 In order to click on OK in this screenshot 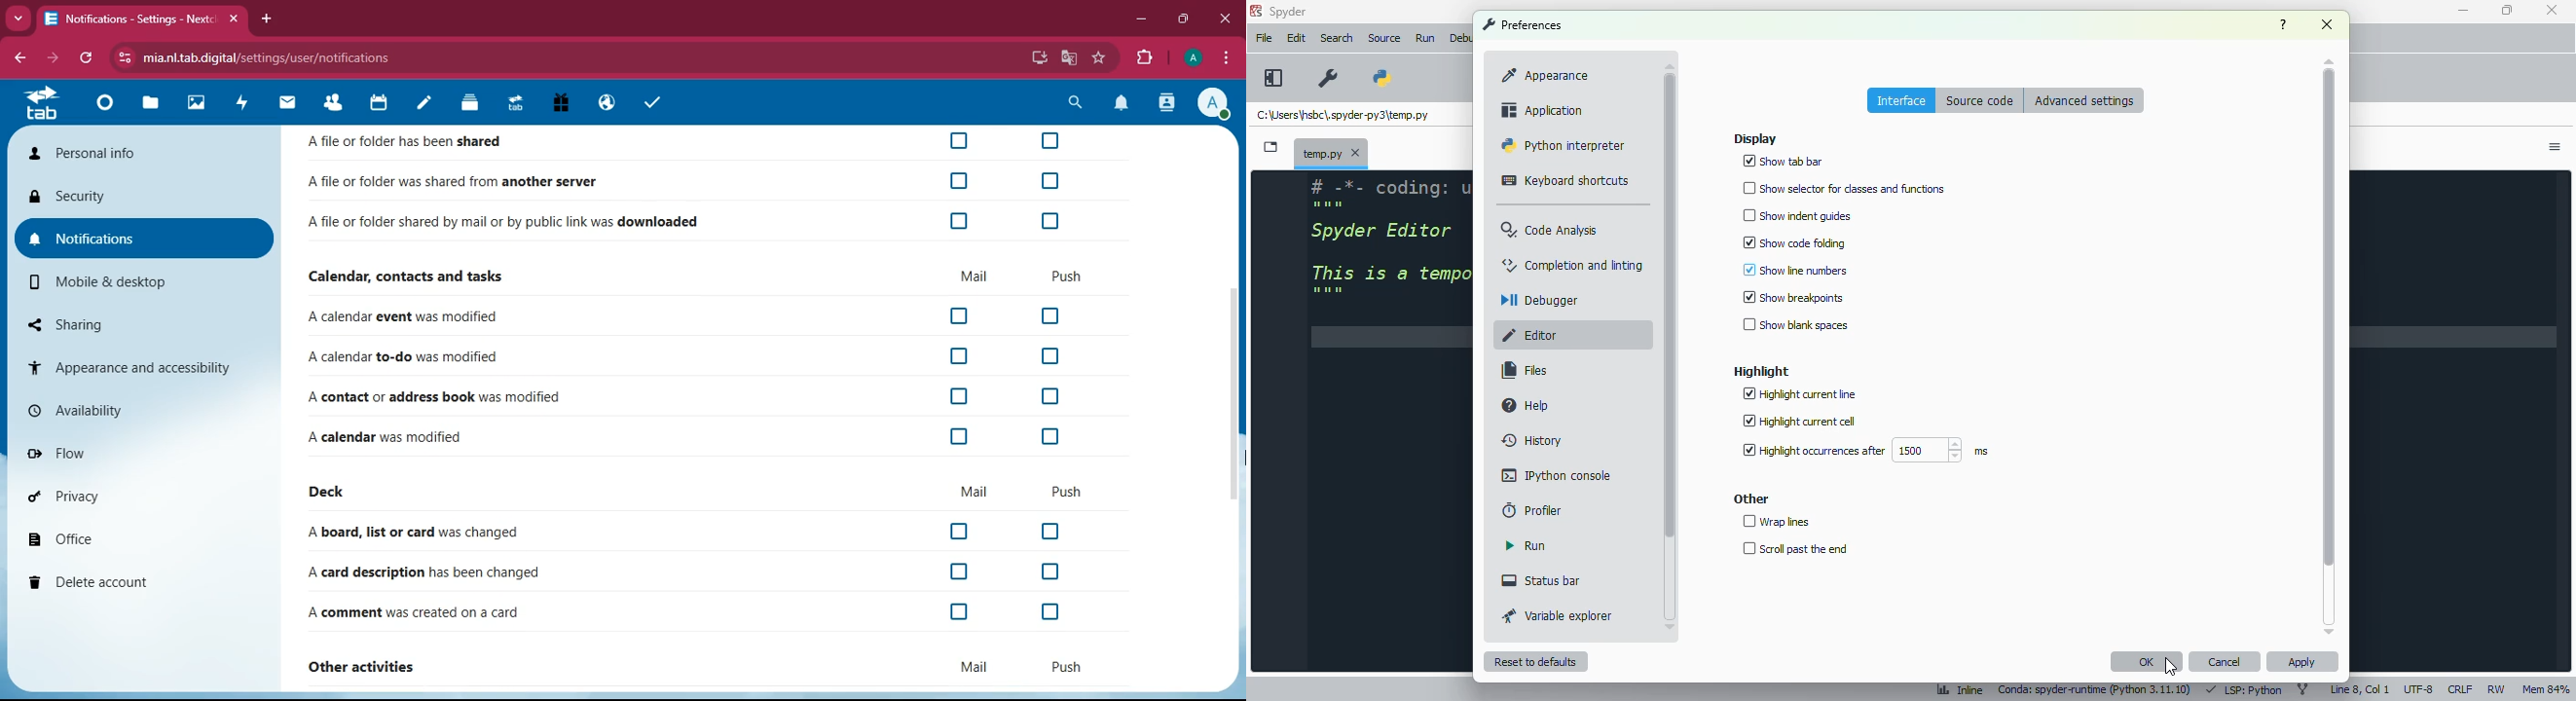, I will do `click(2147, 662)`.